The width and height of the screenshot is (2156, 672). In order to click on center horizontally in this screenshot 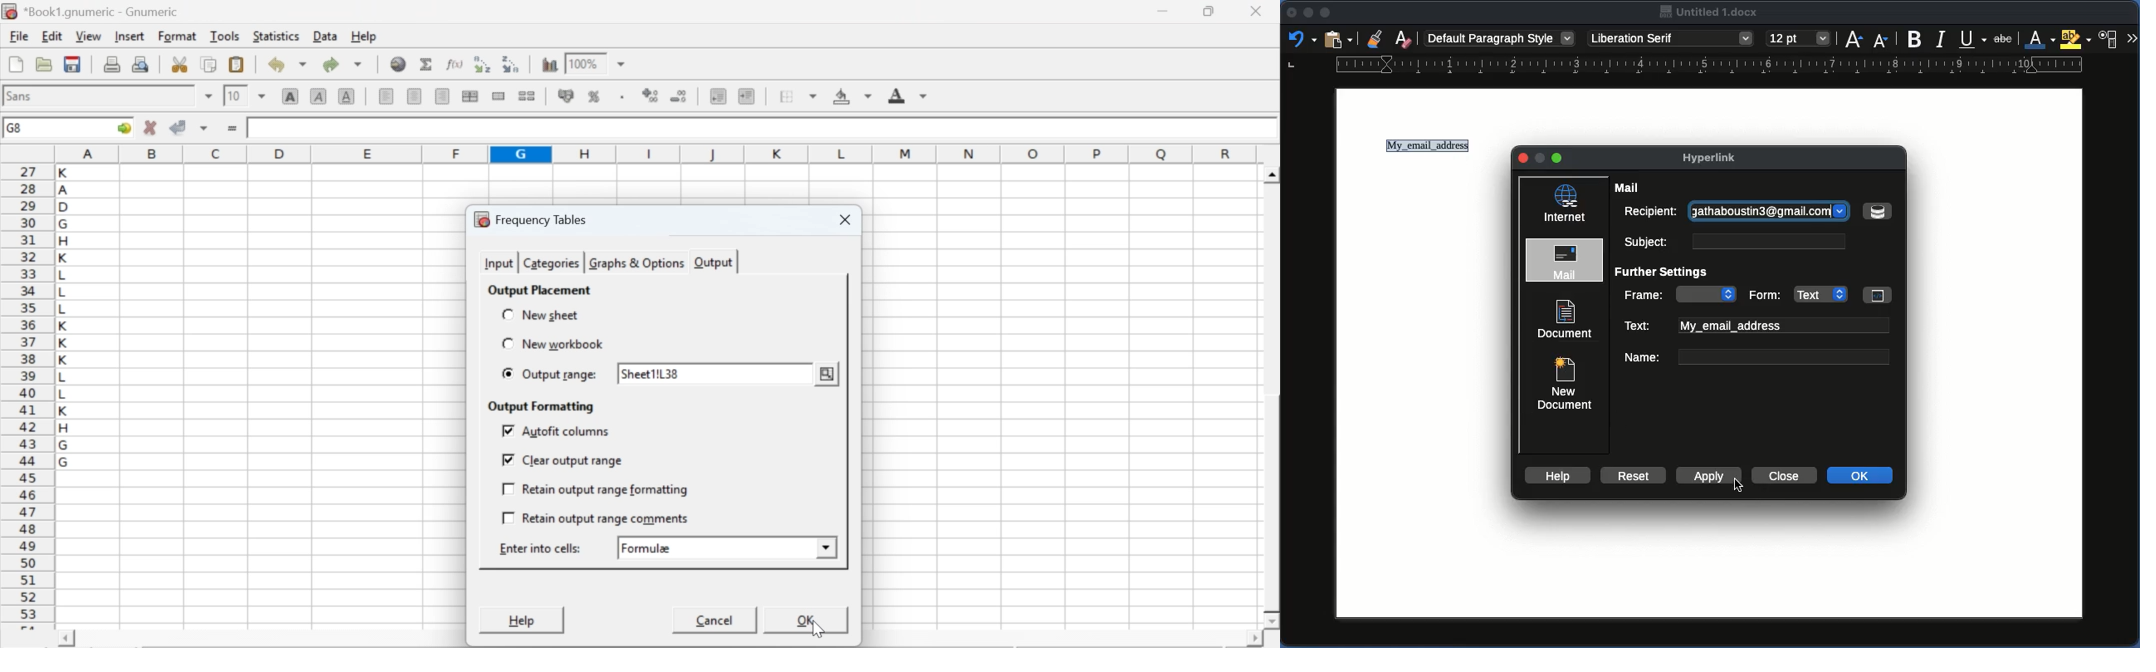, I will do `click(415, 96)`.